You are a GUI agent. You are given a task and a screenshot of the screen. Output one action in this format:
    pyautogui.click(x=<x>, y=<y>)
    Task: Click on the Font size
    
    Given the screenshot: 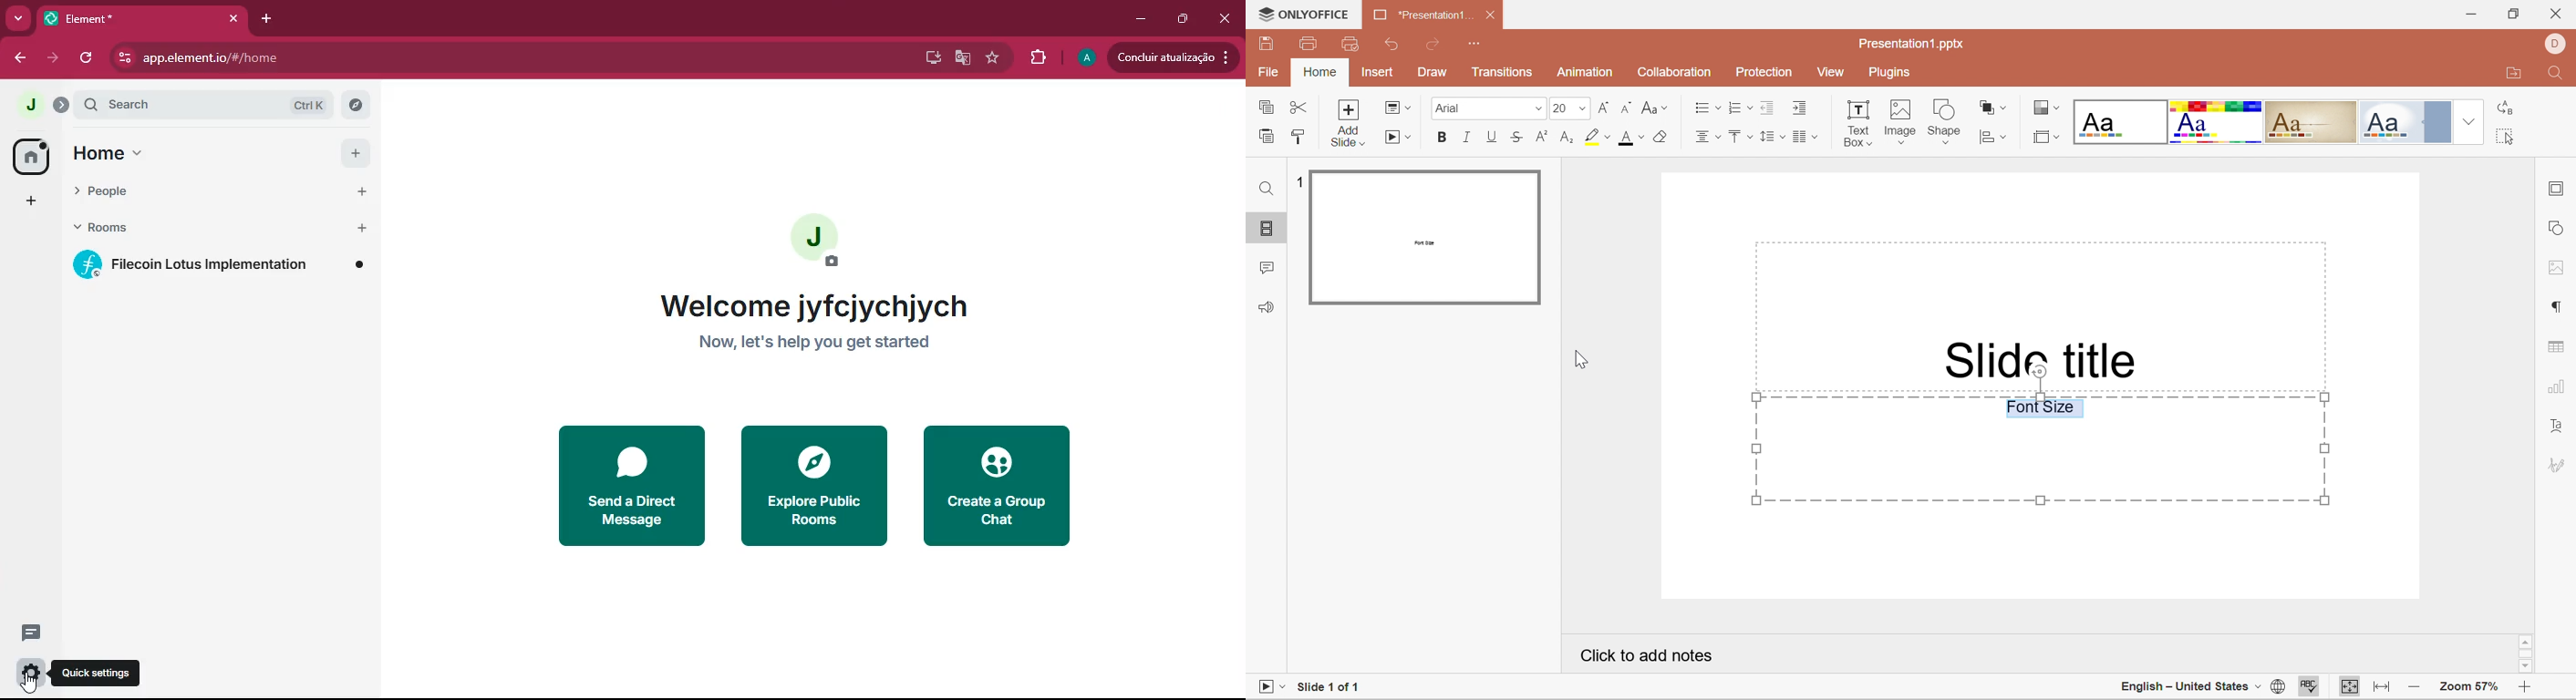 What is the action you would take?
    pyautogui.click(x=1644, y=134)
    